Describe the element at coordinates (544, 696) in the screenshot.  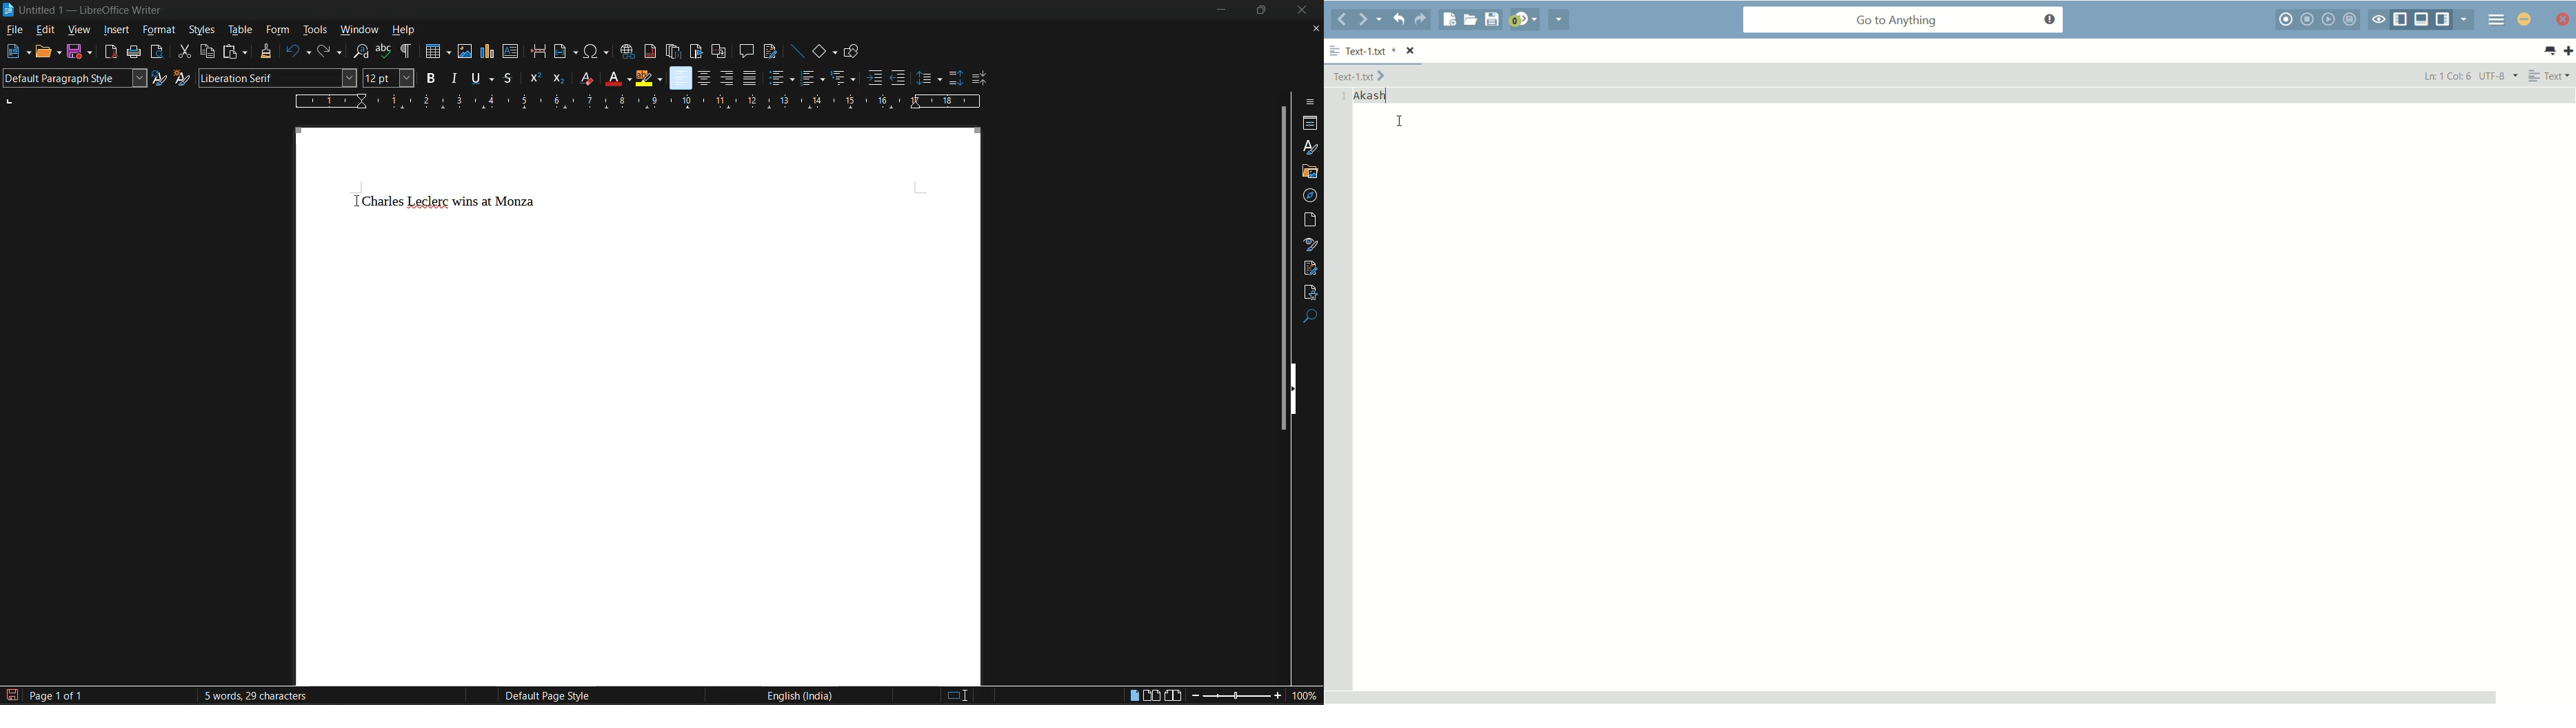
I see `page style` at that location.